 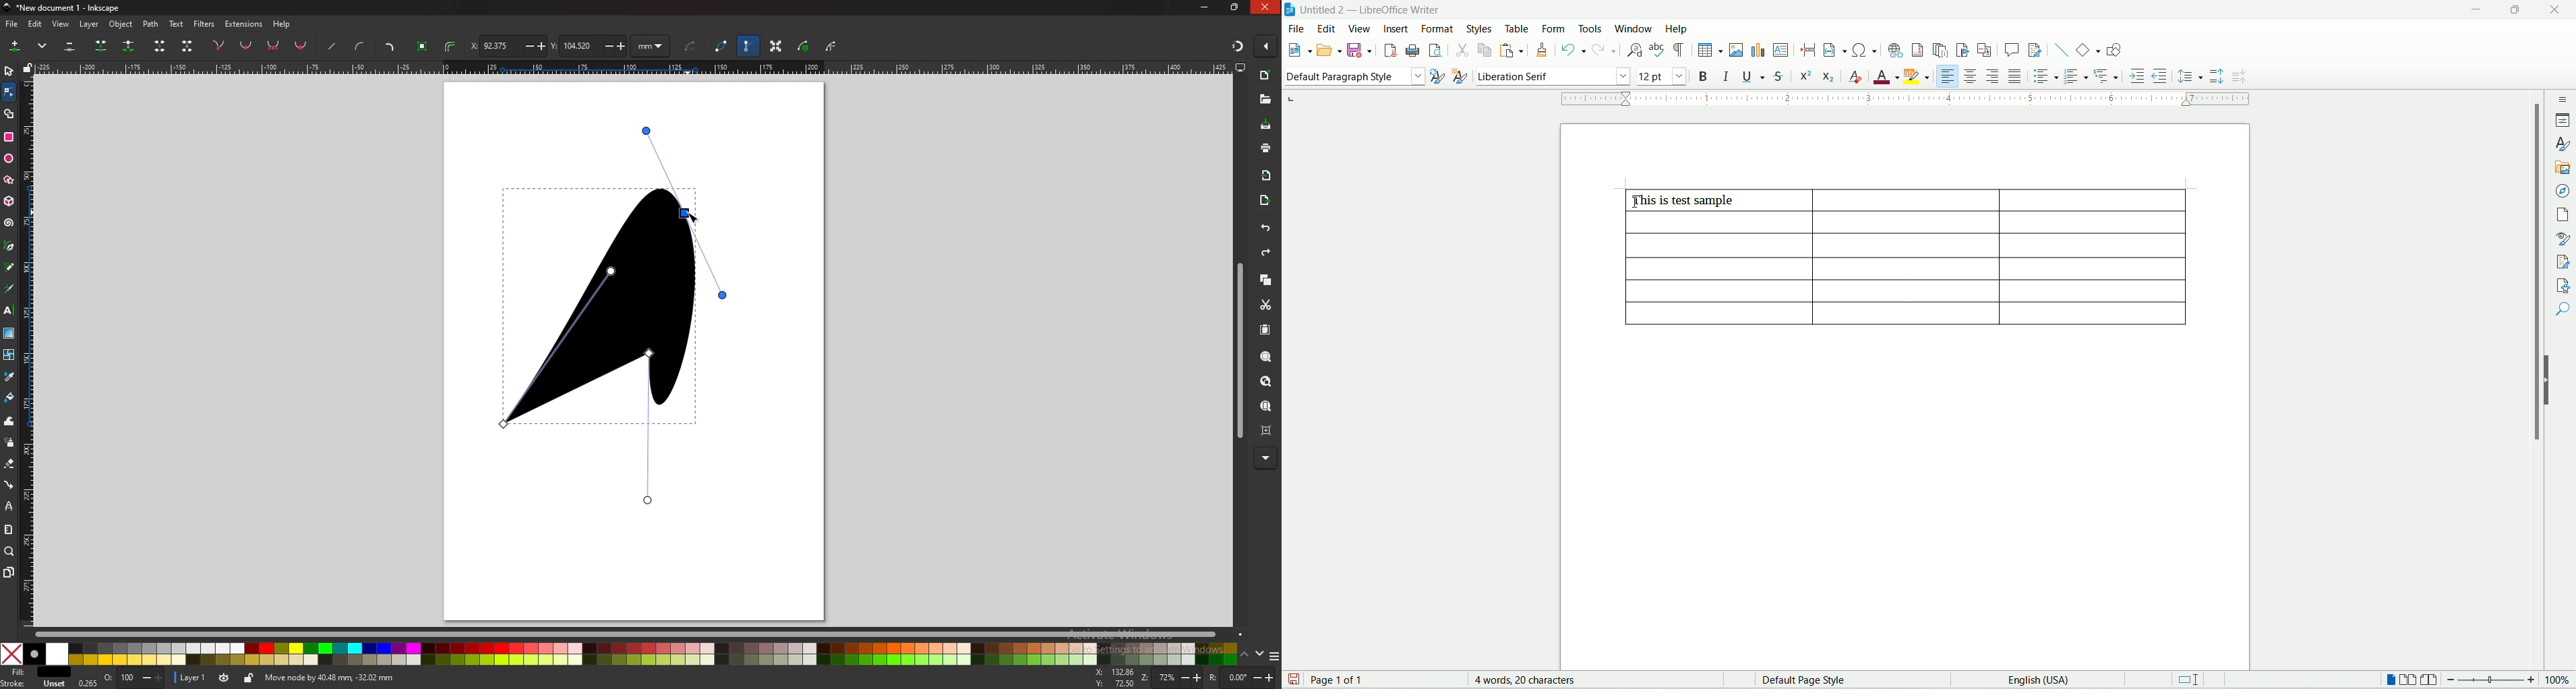 What do you see at coordinates (2549, 381) in the screenshot?
I see `hide` at bounding box center [2549, 381].